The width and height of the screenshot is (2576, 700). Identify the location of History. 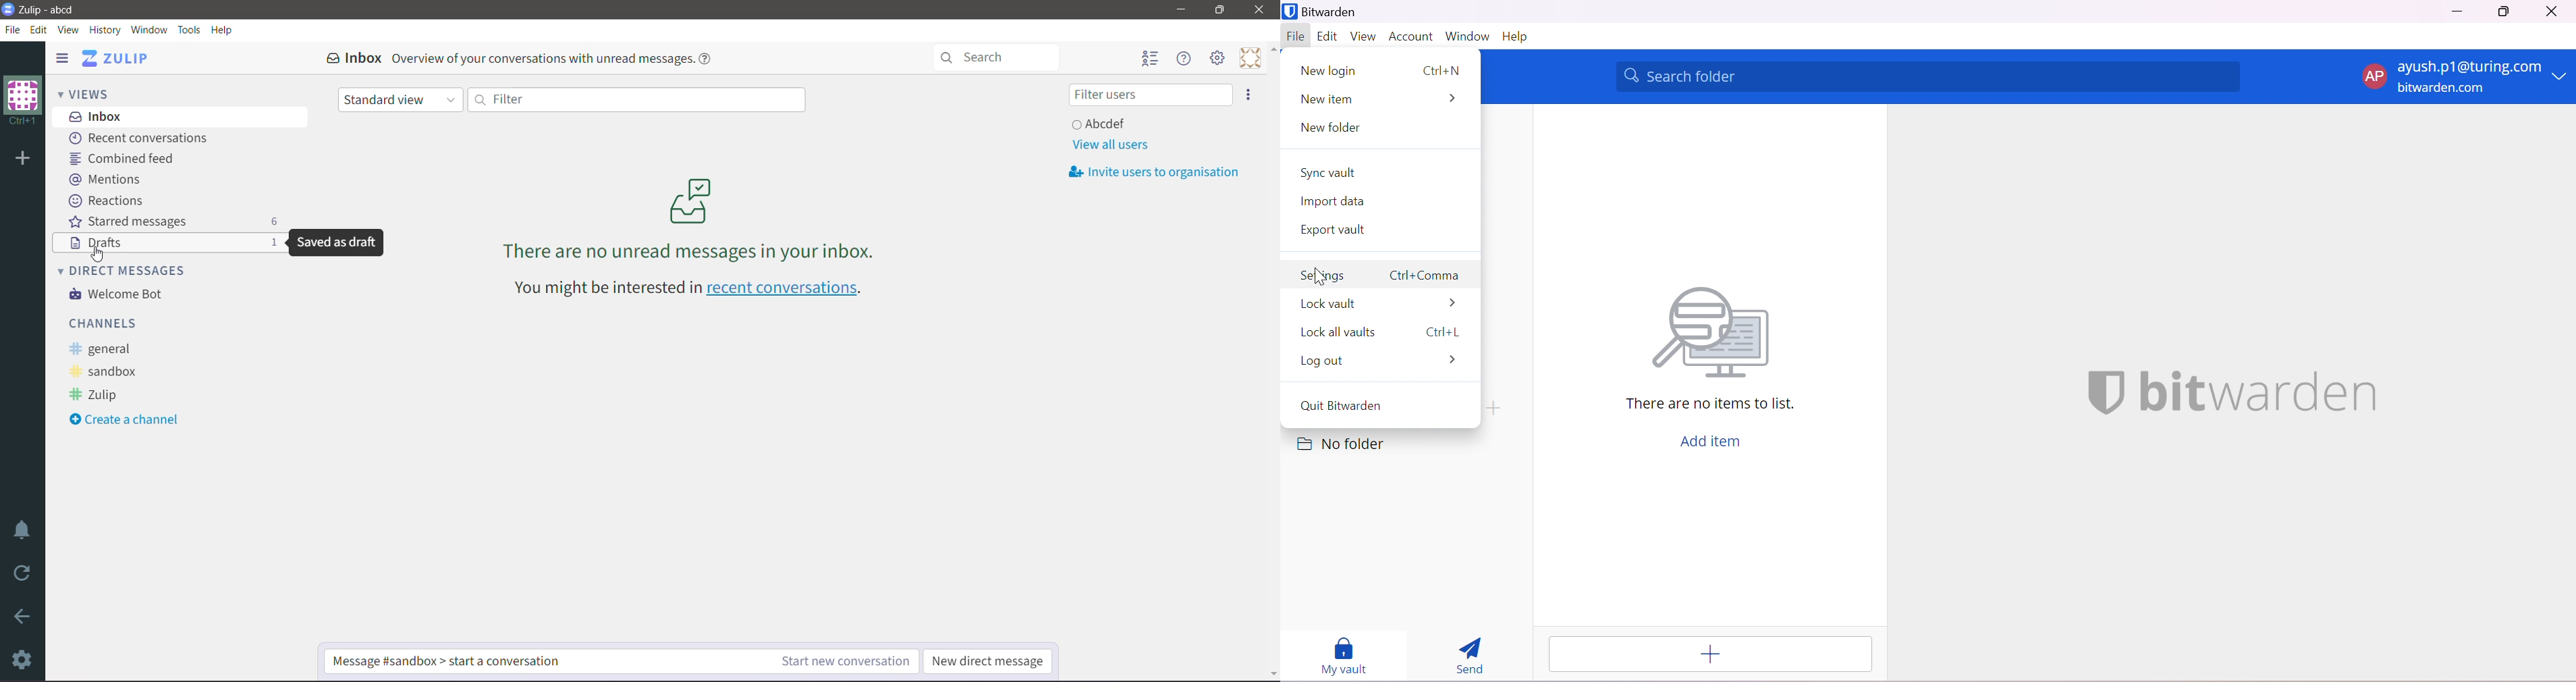
(106, 31).